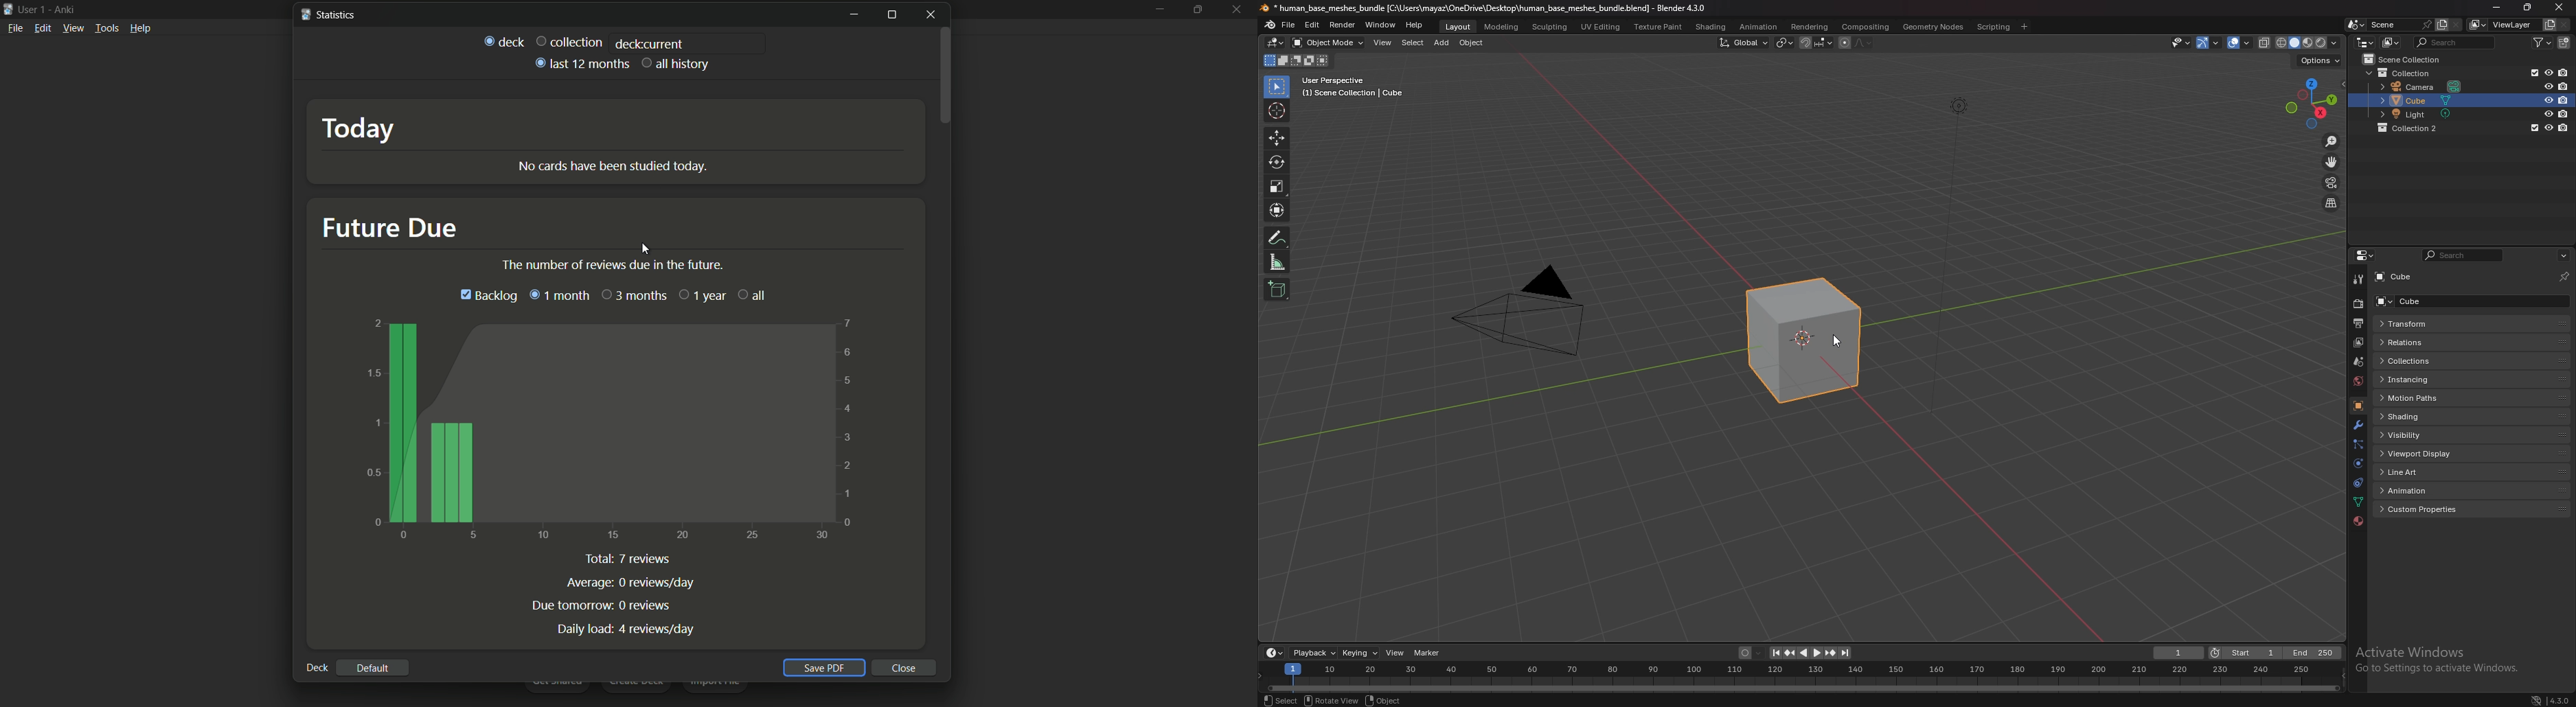 The height and width of the screenshot is (728, 2576). What do you see at coordinates (2416, 128) in the screenshot?
I see `collection` at bounding box center [2416, 128].